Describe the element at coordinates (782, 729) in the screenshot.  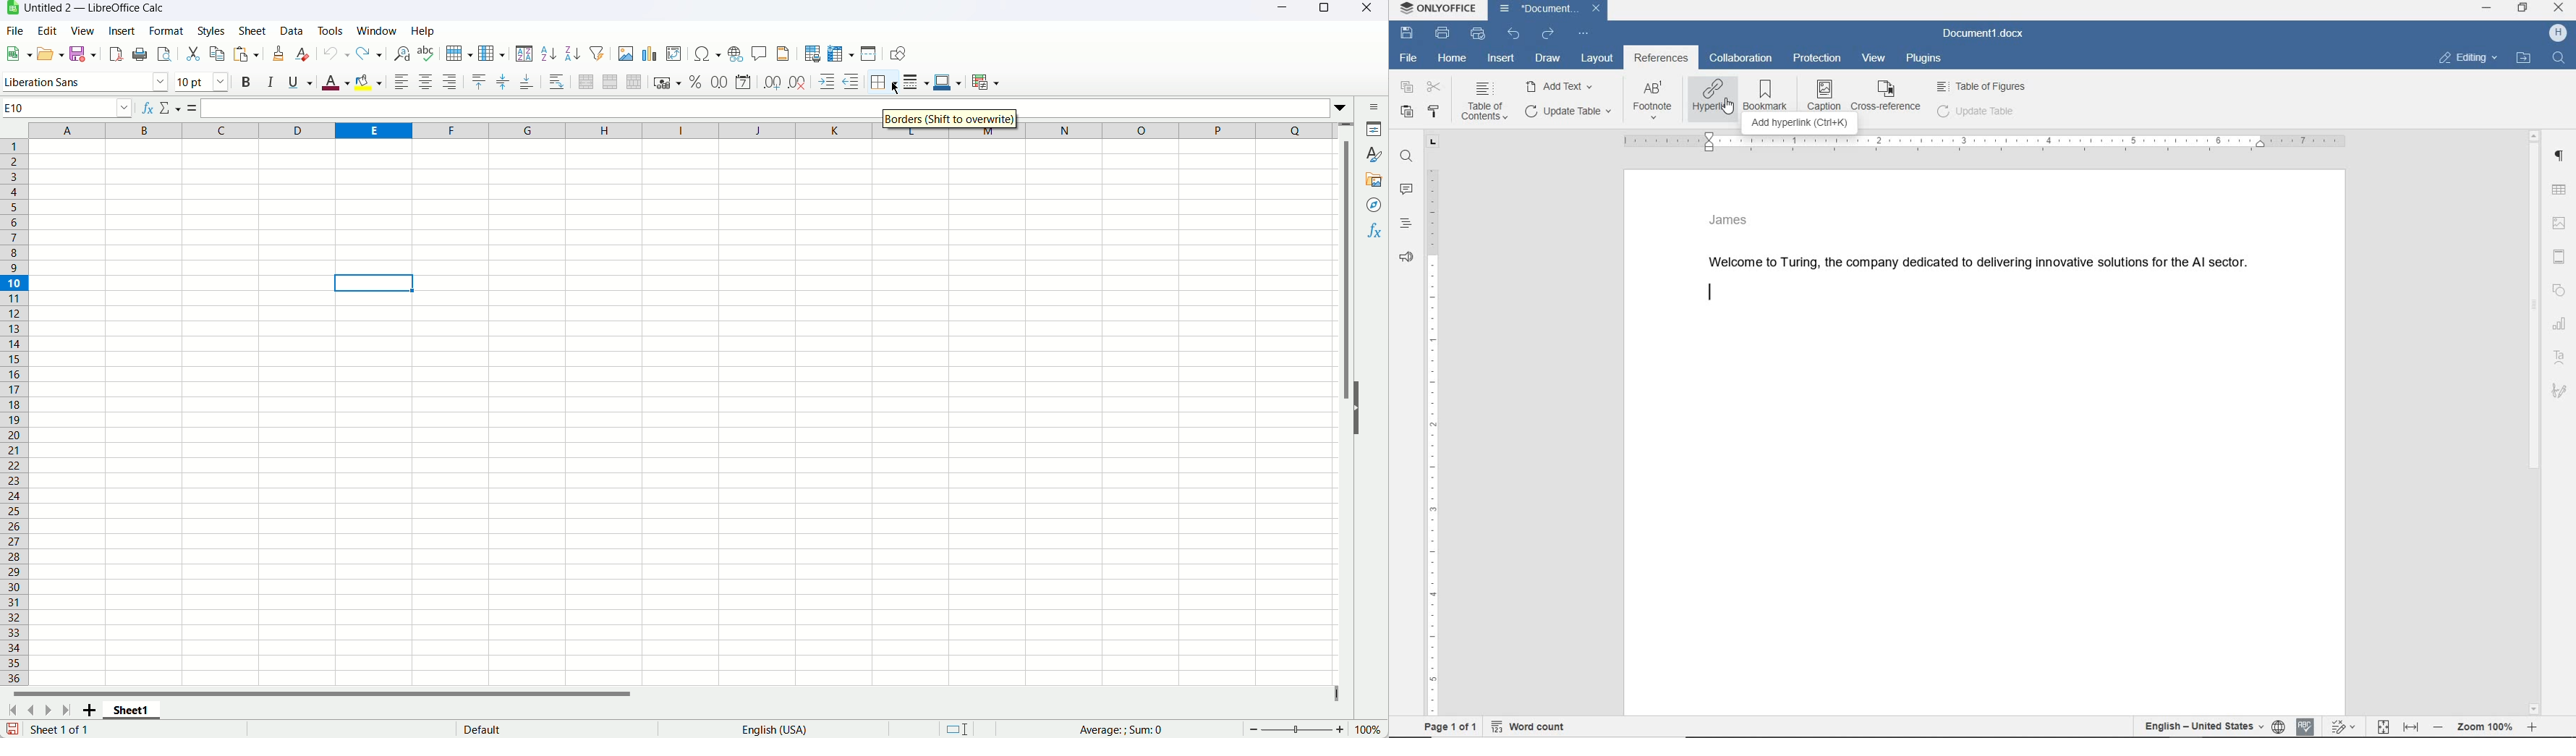
I see `English (USA)` at that location.